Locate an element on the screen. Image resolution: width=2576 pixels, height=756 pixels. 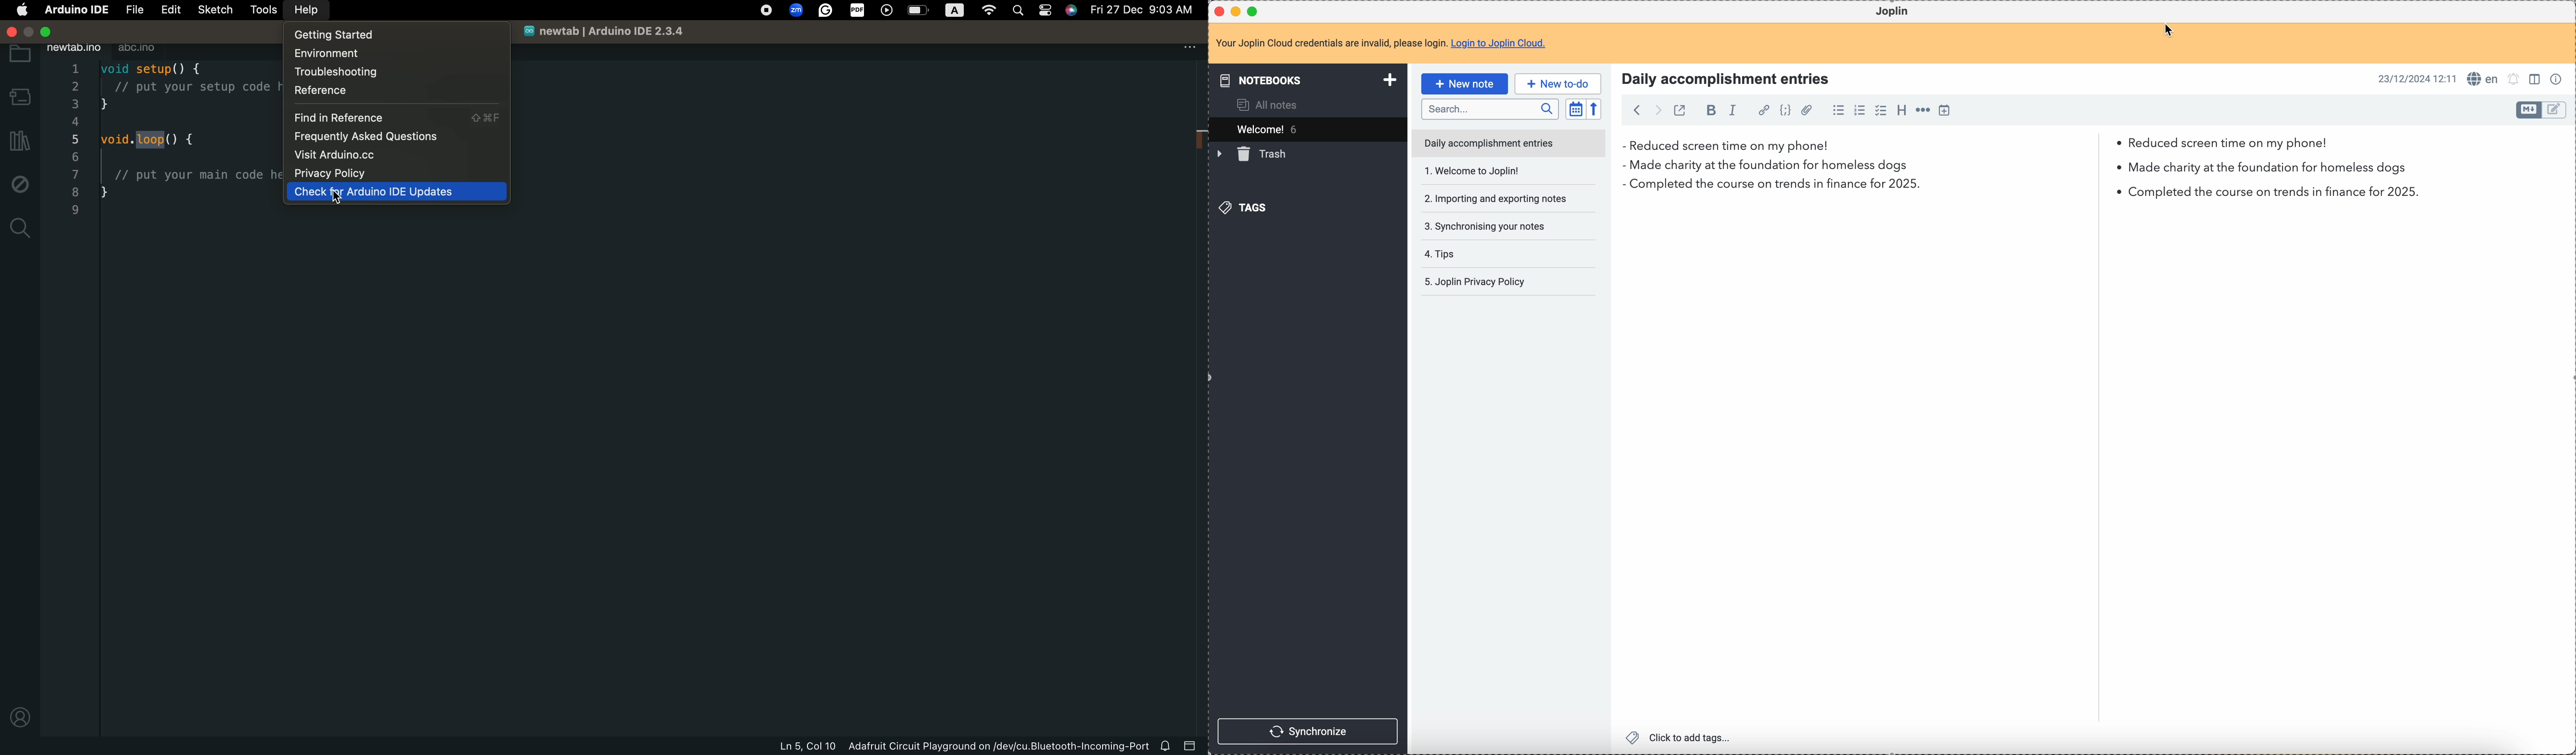
note properties is located at coordinates (2557, 80).